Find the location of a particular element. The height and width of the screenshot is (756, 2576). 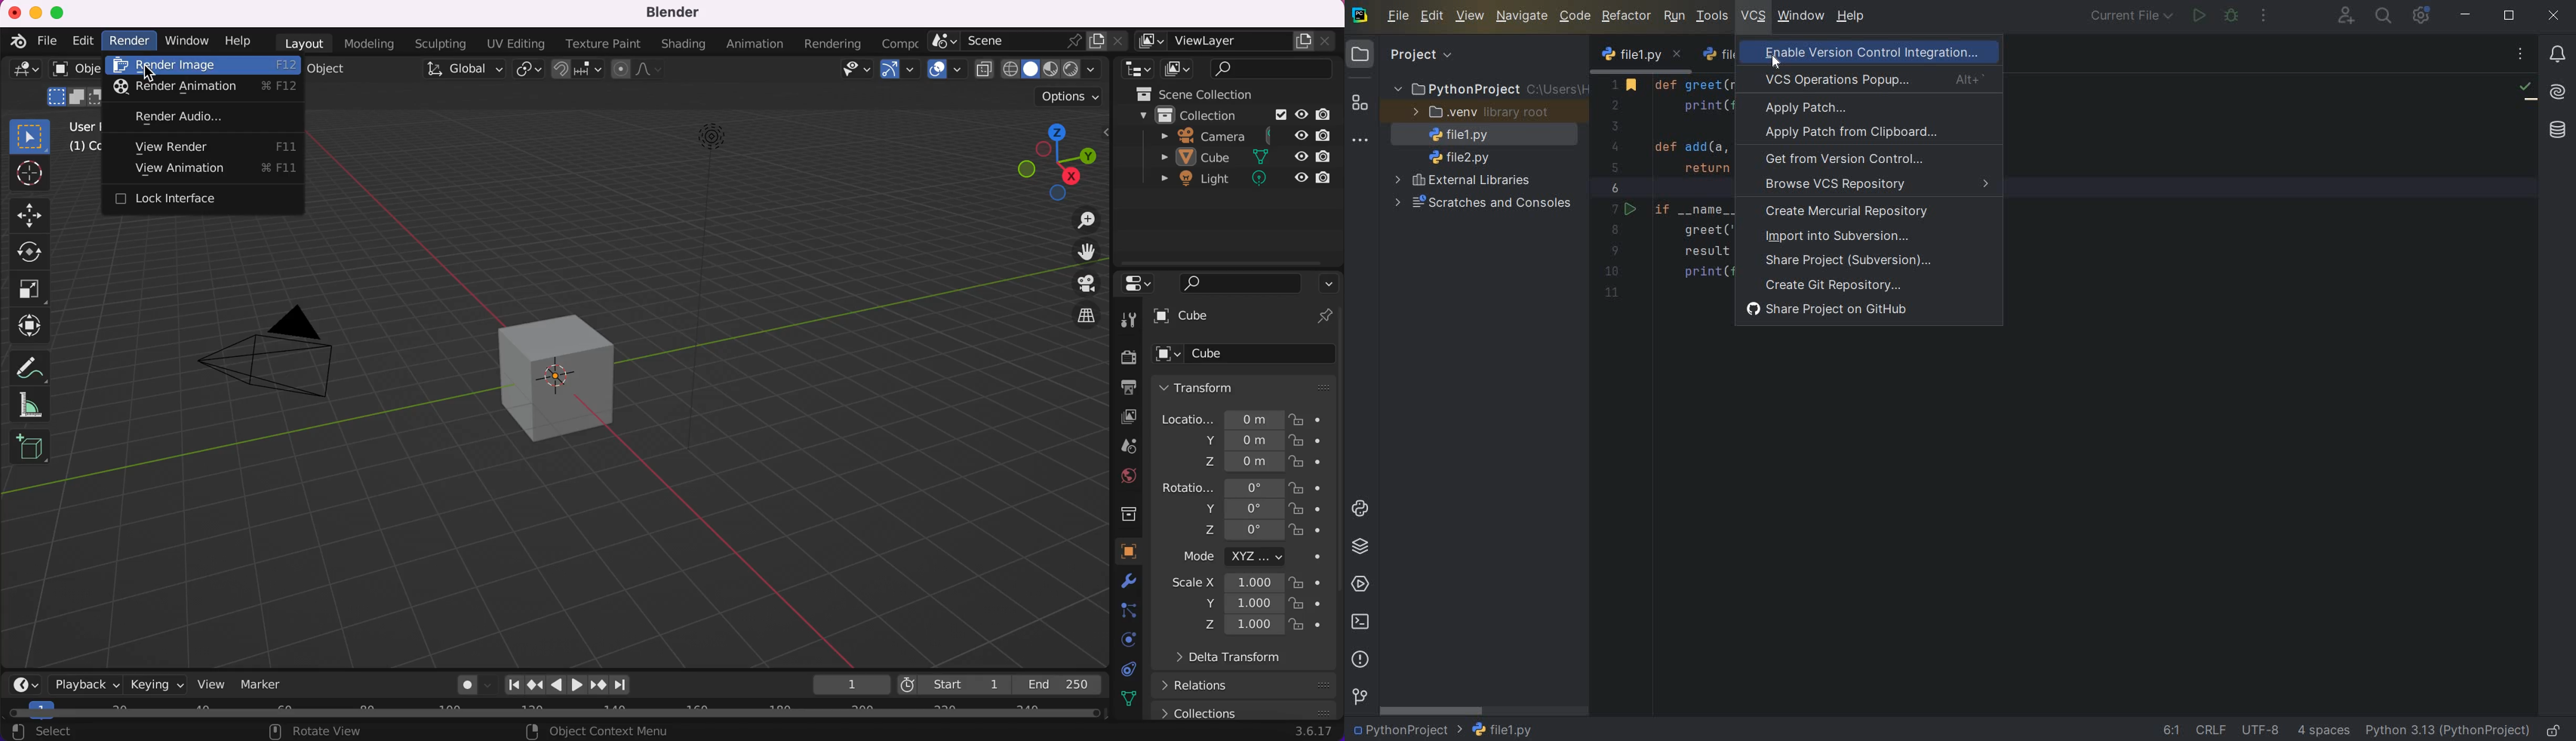

blender is located at coordinates (669, 14).